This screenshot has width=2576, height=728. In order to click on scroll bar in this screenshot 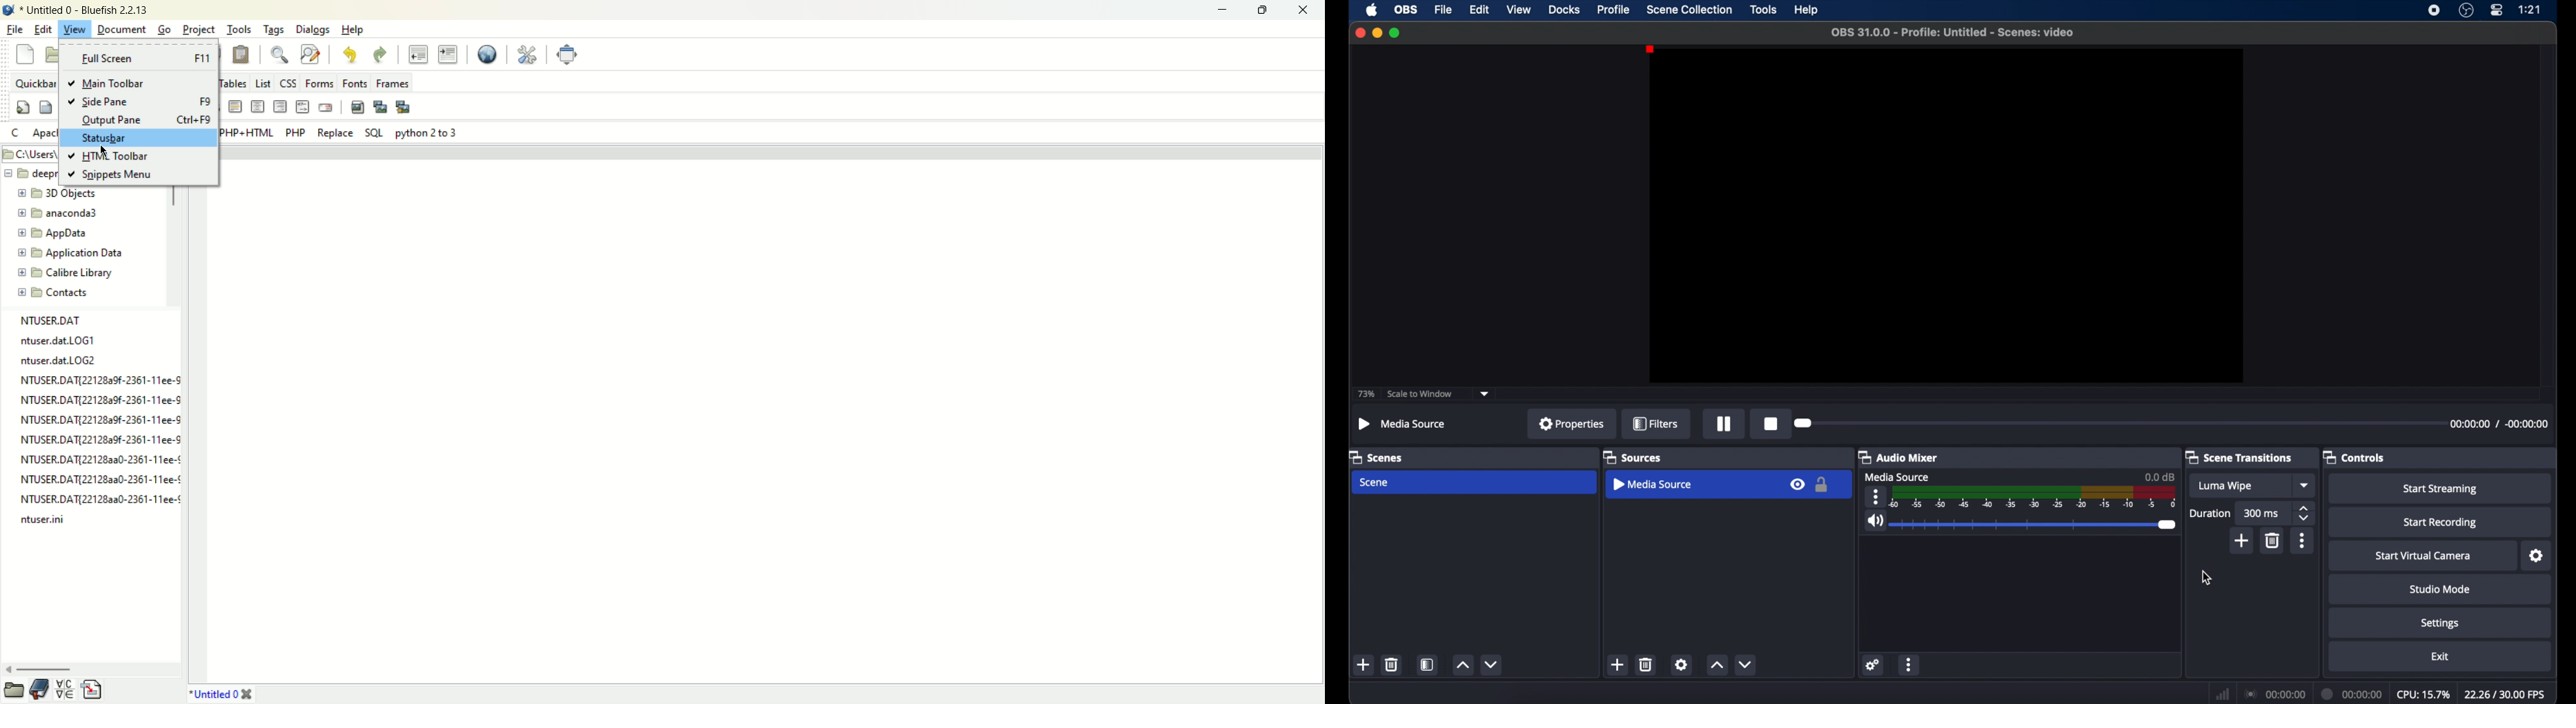, I will do `click(176, 248)`.